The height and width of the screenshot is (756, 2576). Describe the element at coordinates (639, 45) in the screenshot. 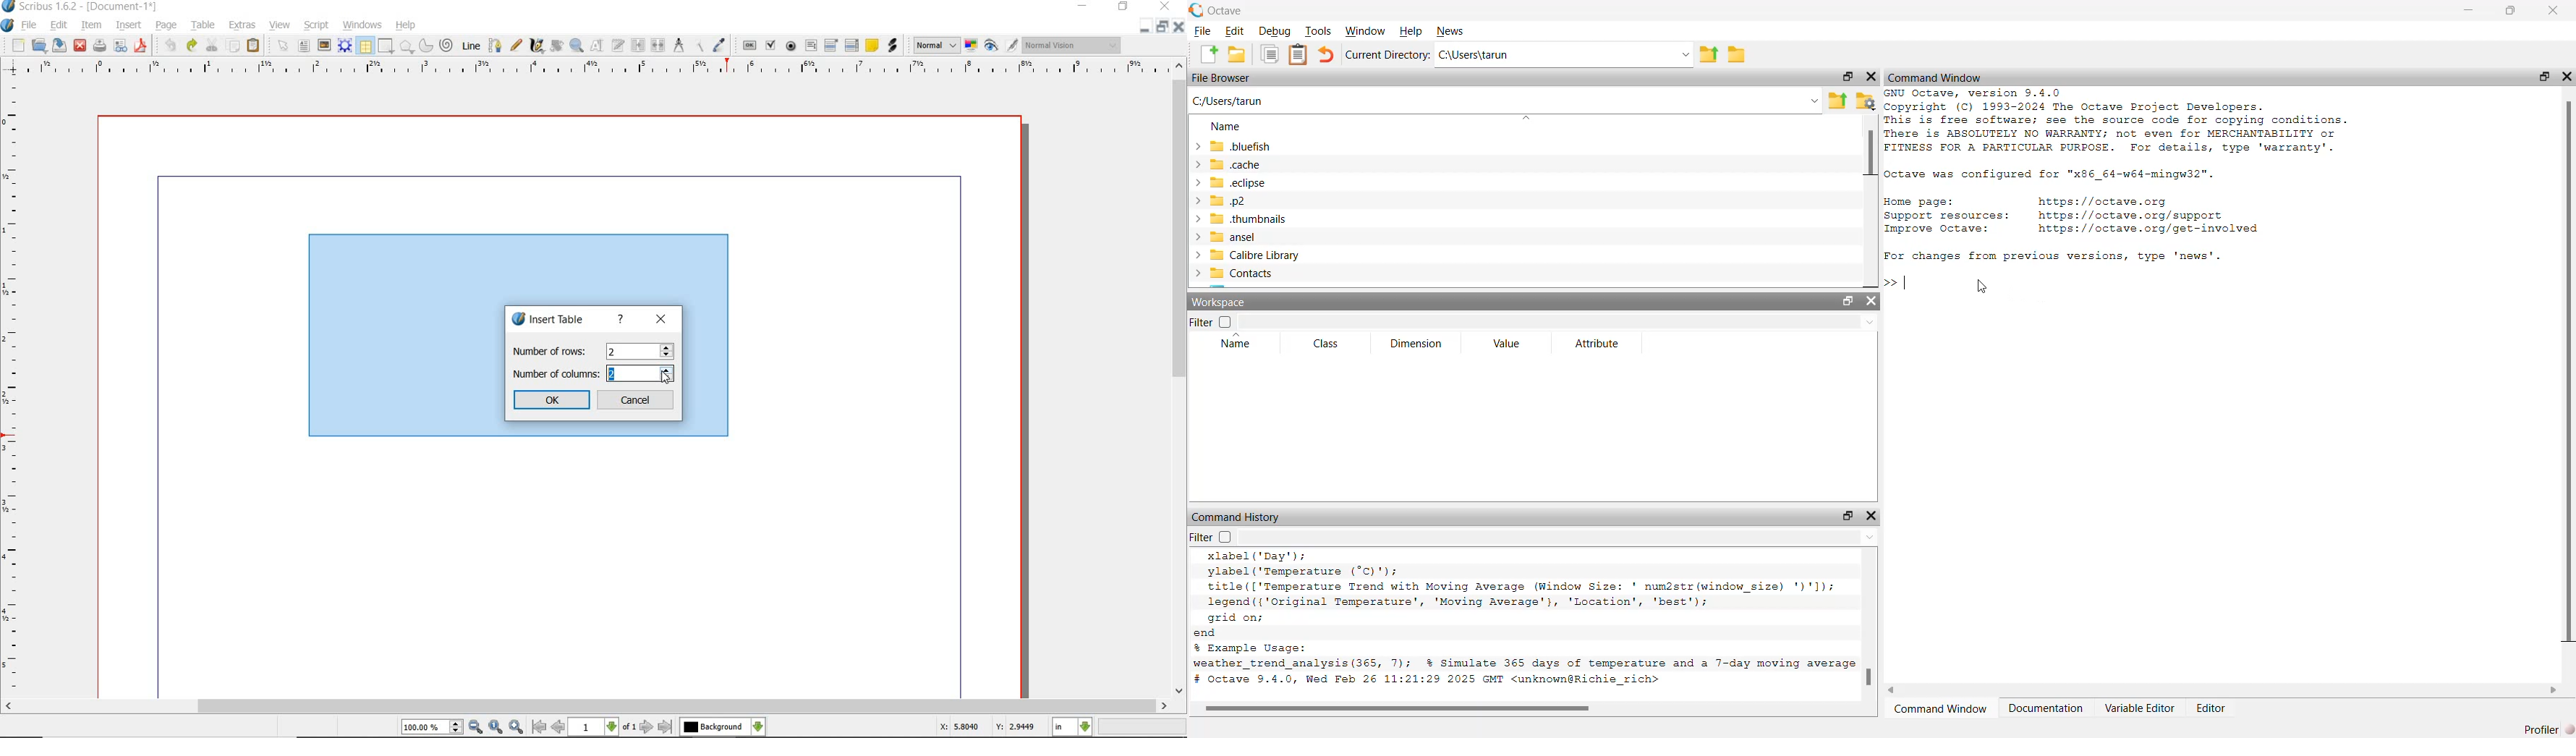

I see `link text frames` at that location.